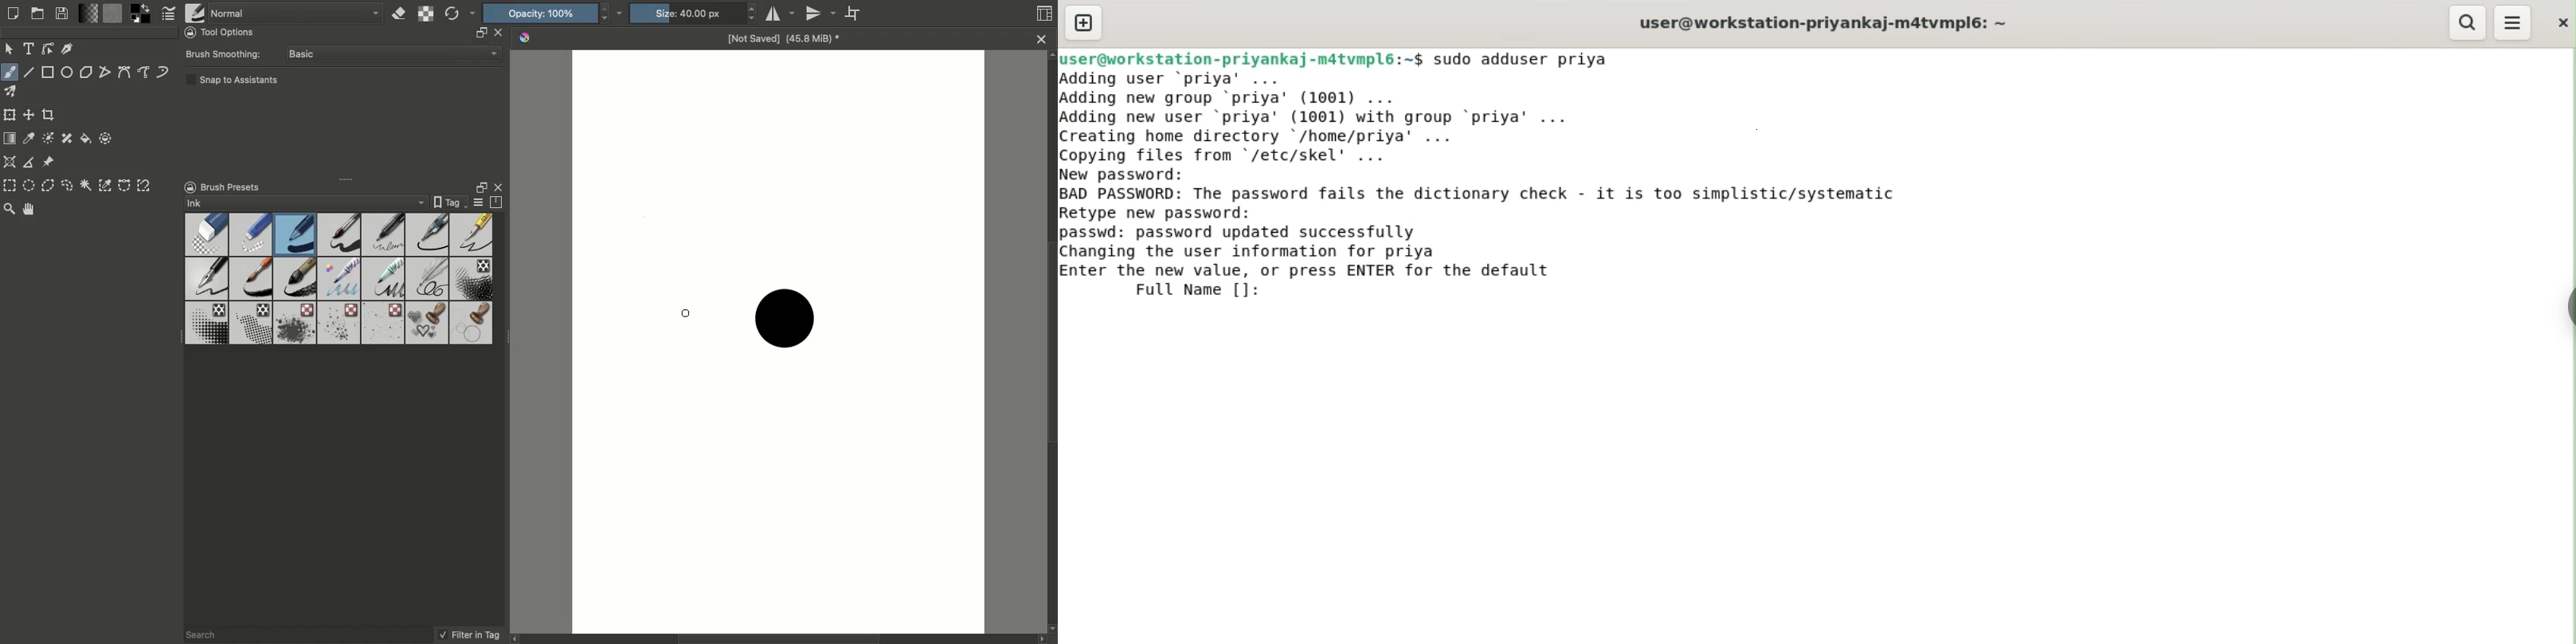 The height and width of the screenshot is (644, 2576). Describe the element at coordinates (11, 185) in the screenshot. I see `Rectangular selection tool` at that location.